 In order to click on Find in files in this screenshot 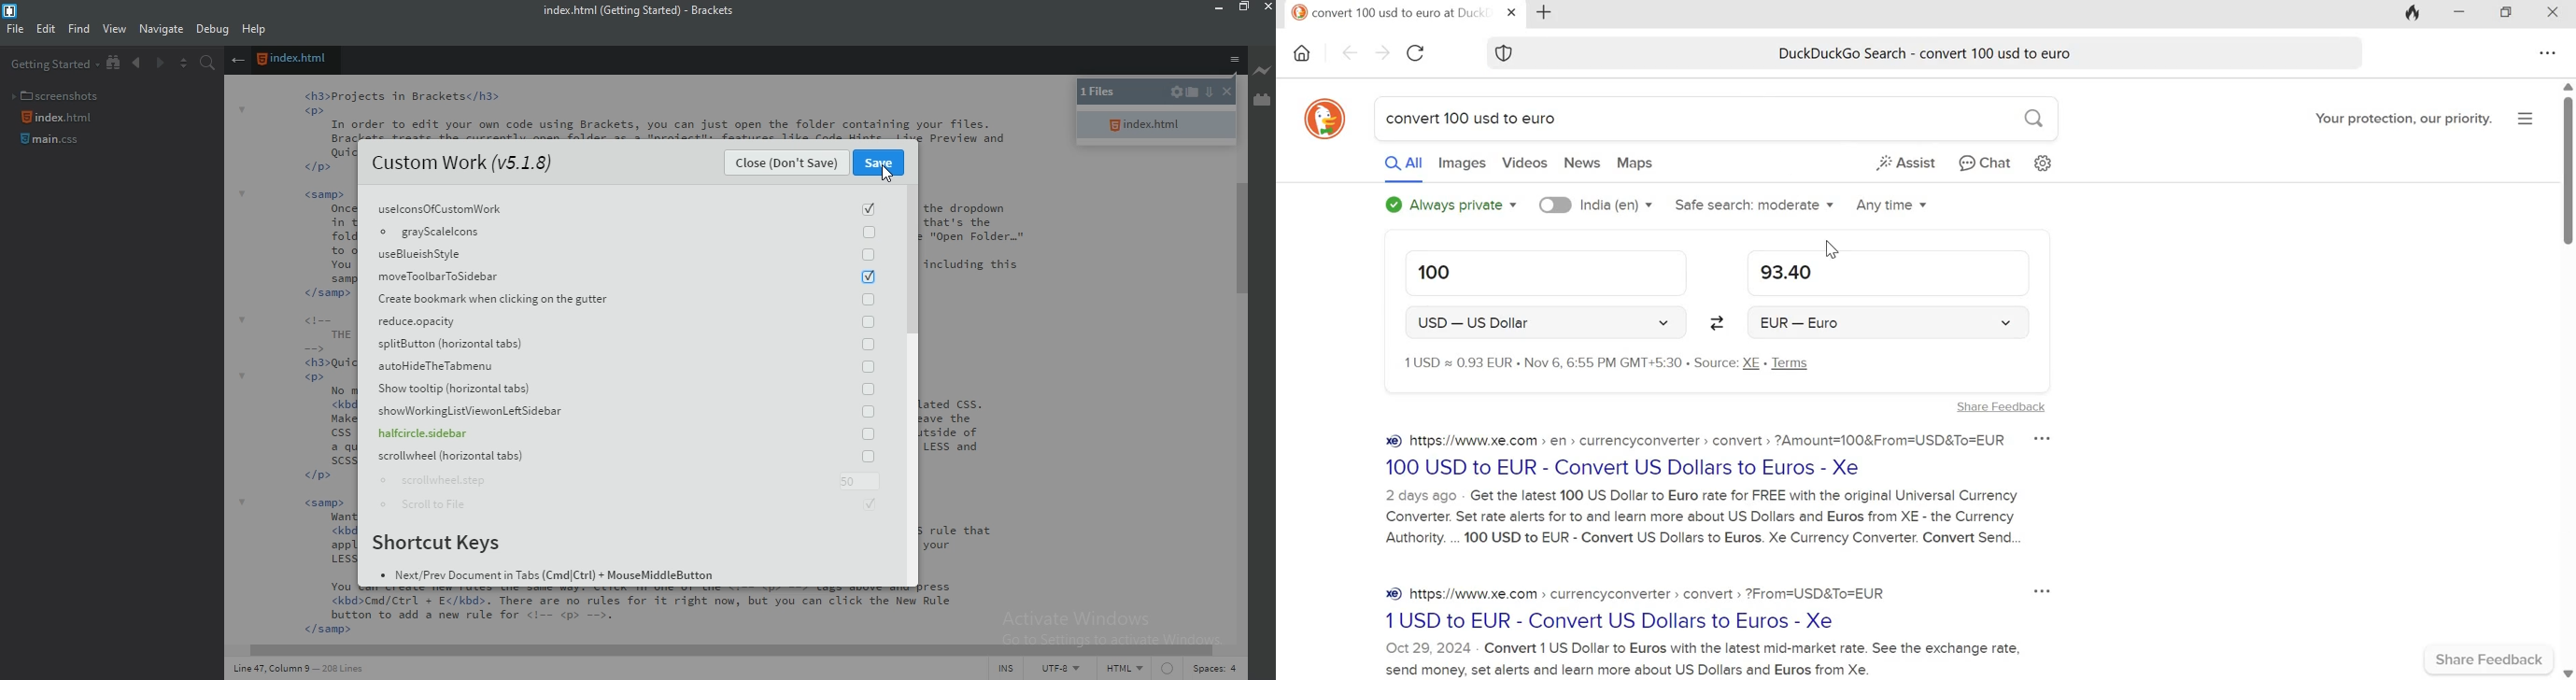, I will do `click(210, 64)`.